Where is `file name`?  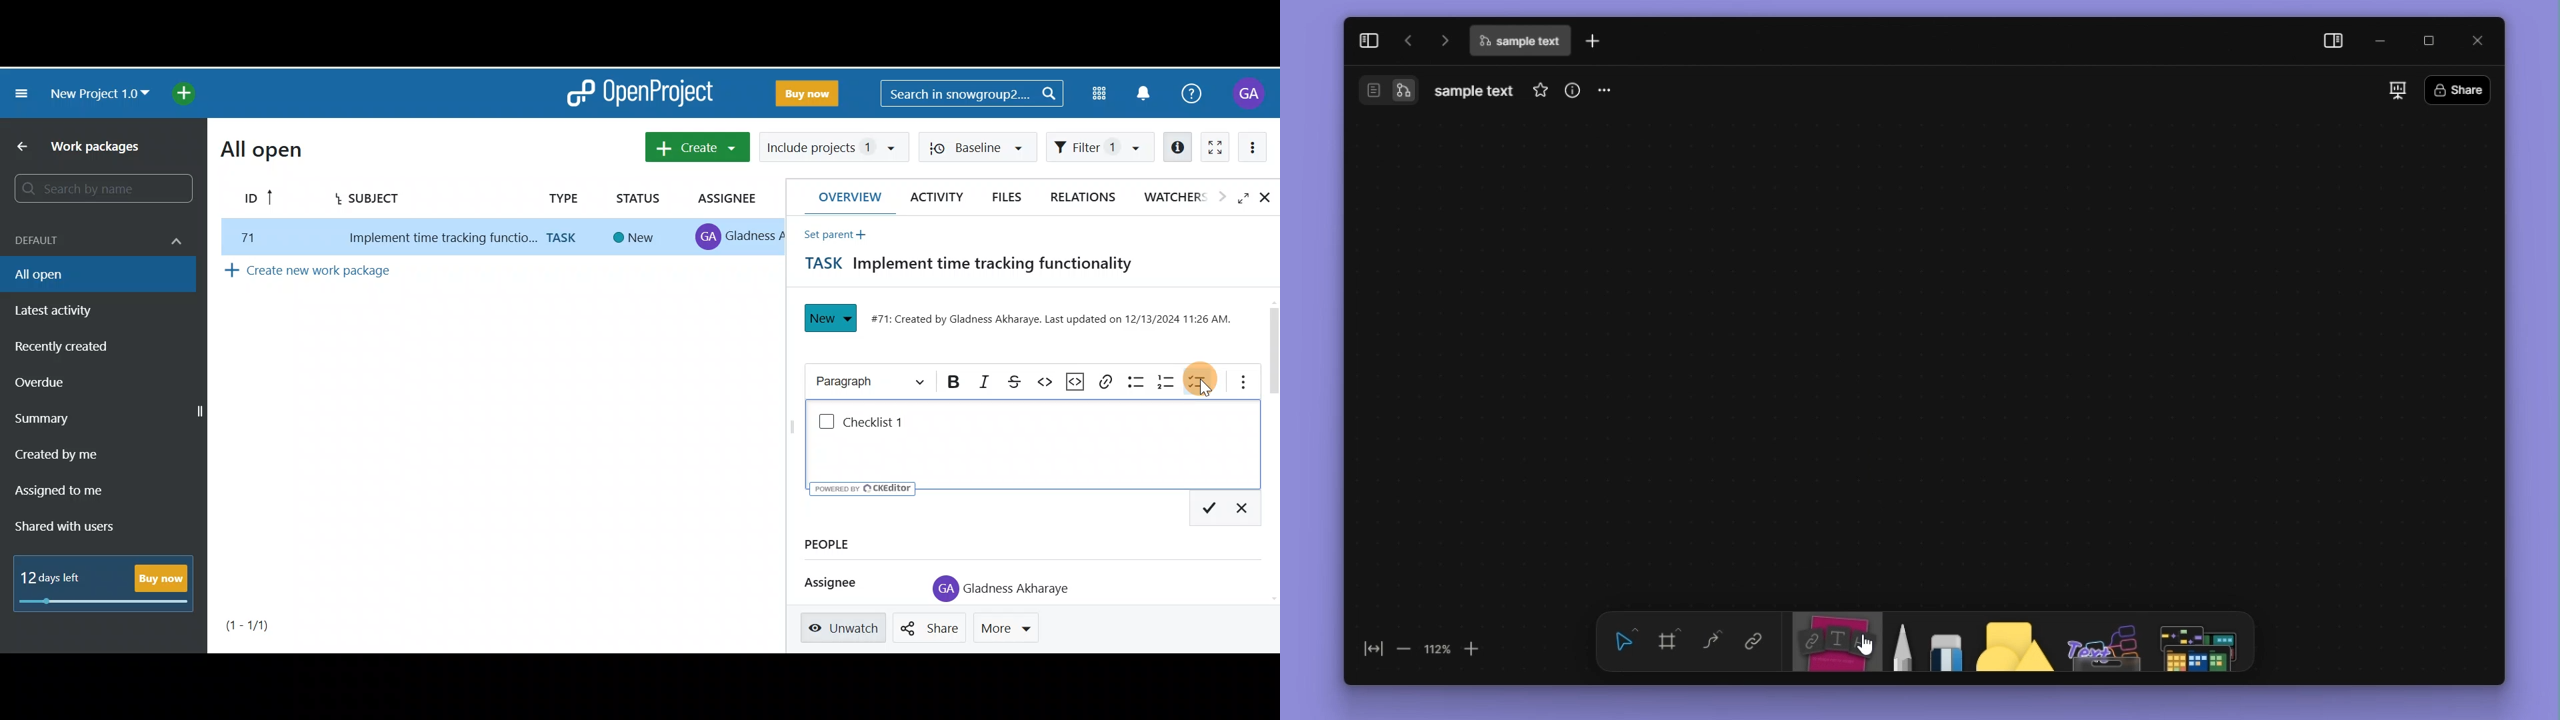
file name is located at coordinates (1519, 41).